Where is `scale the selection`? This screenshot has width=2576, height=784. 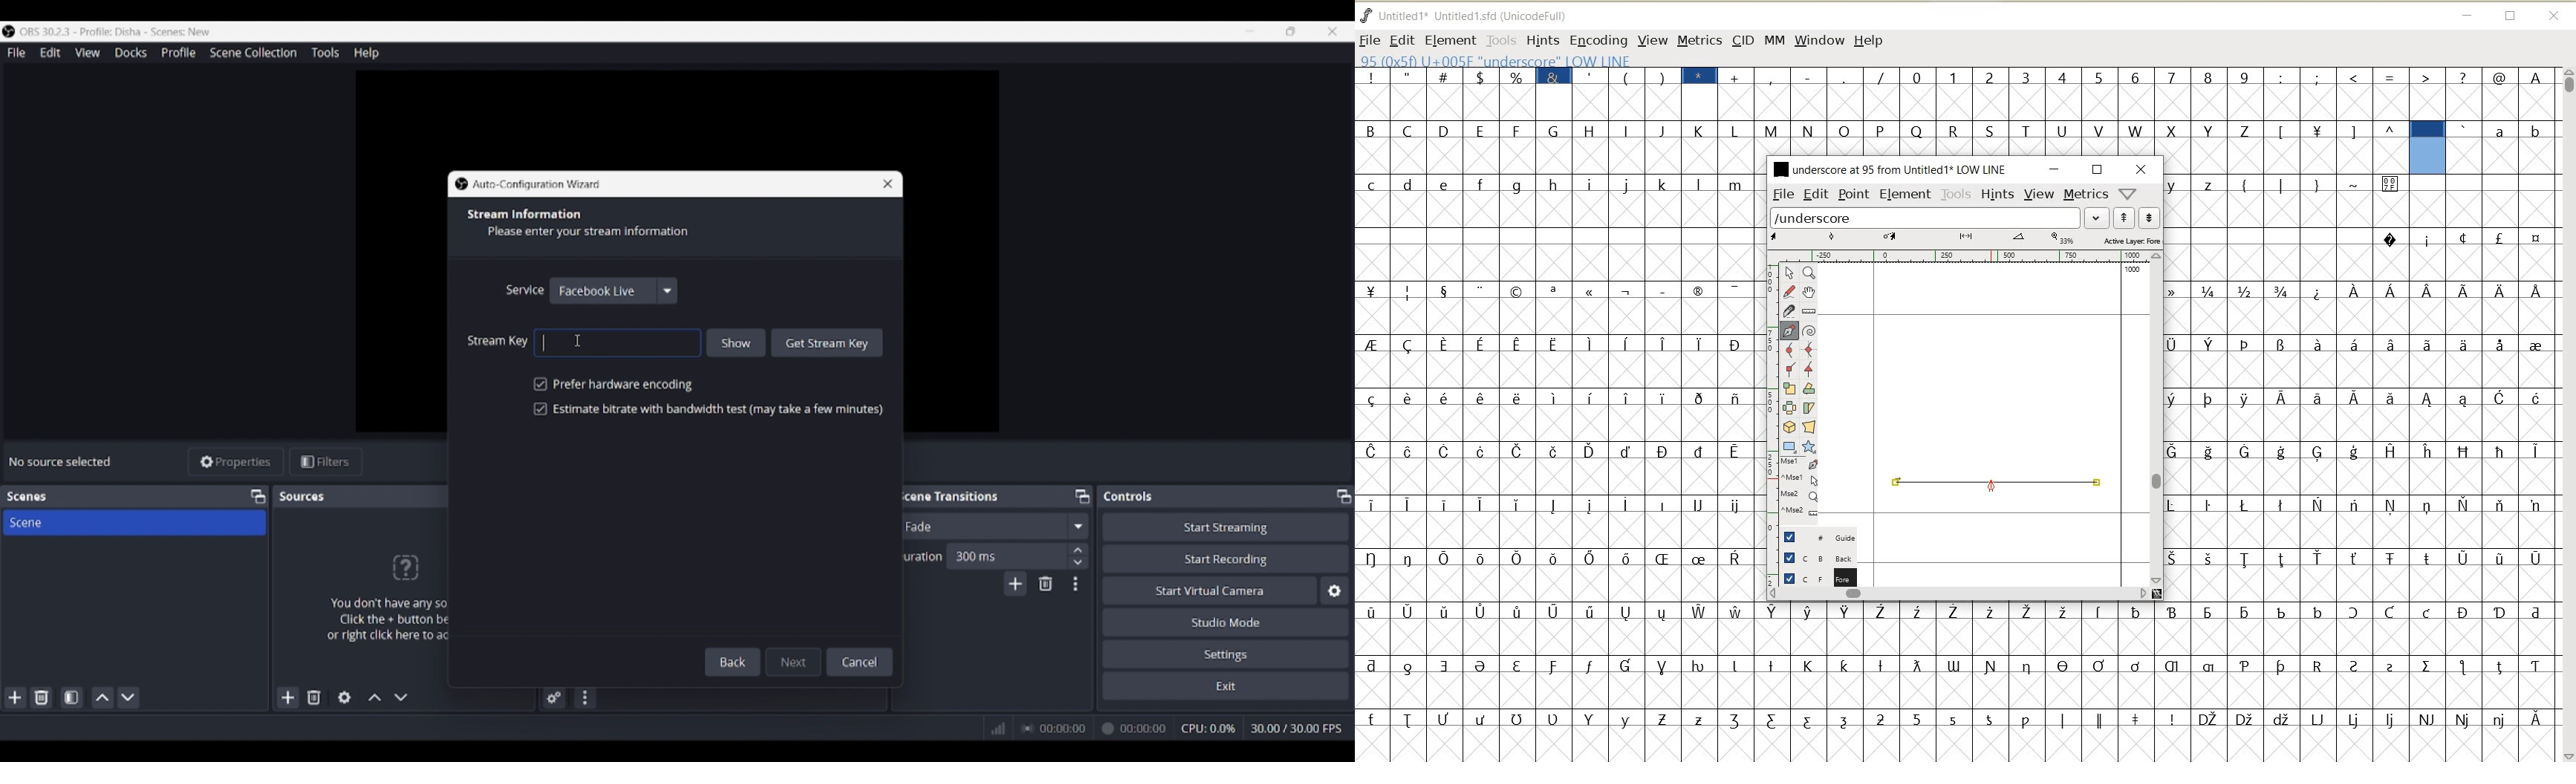
scale the selection is located at coordinates (1788, 388).